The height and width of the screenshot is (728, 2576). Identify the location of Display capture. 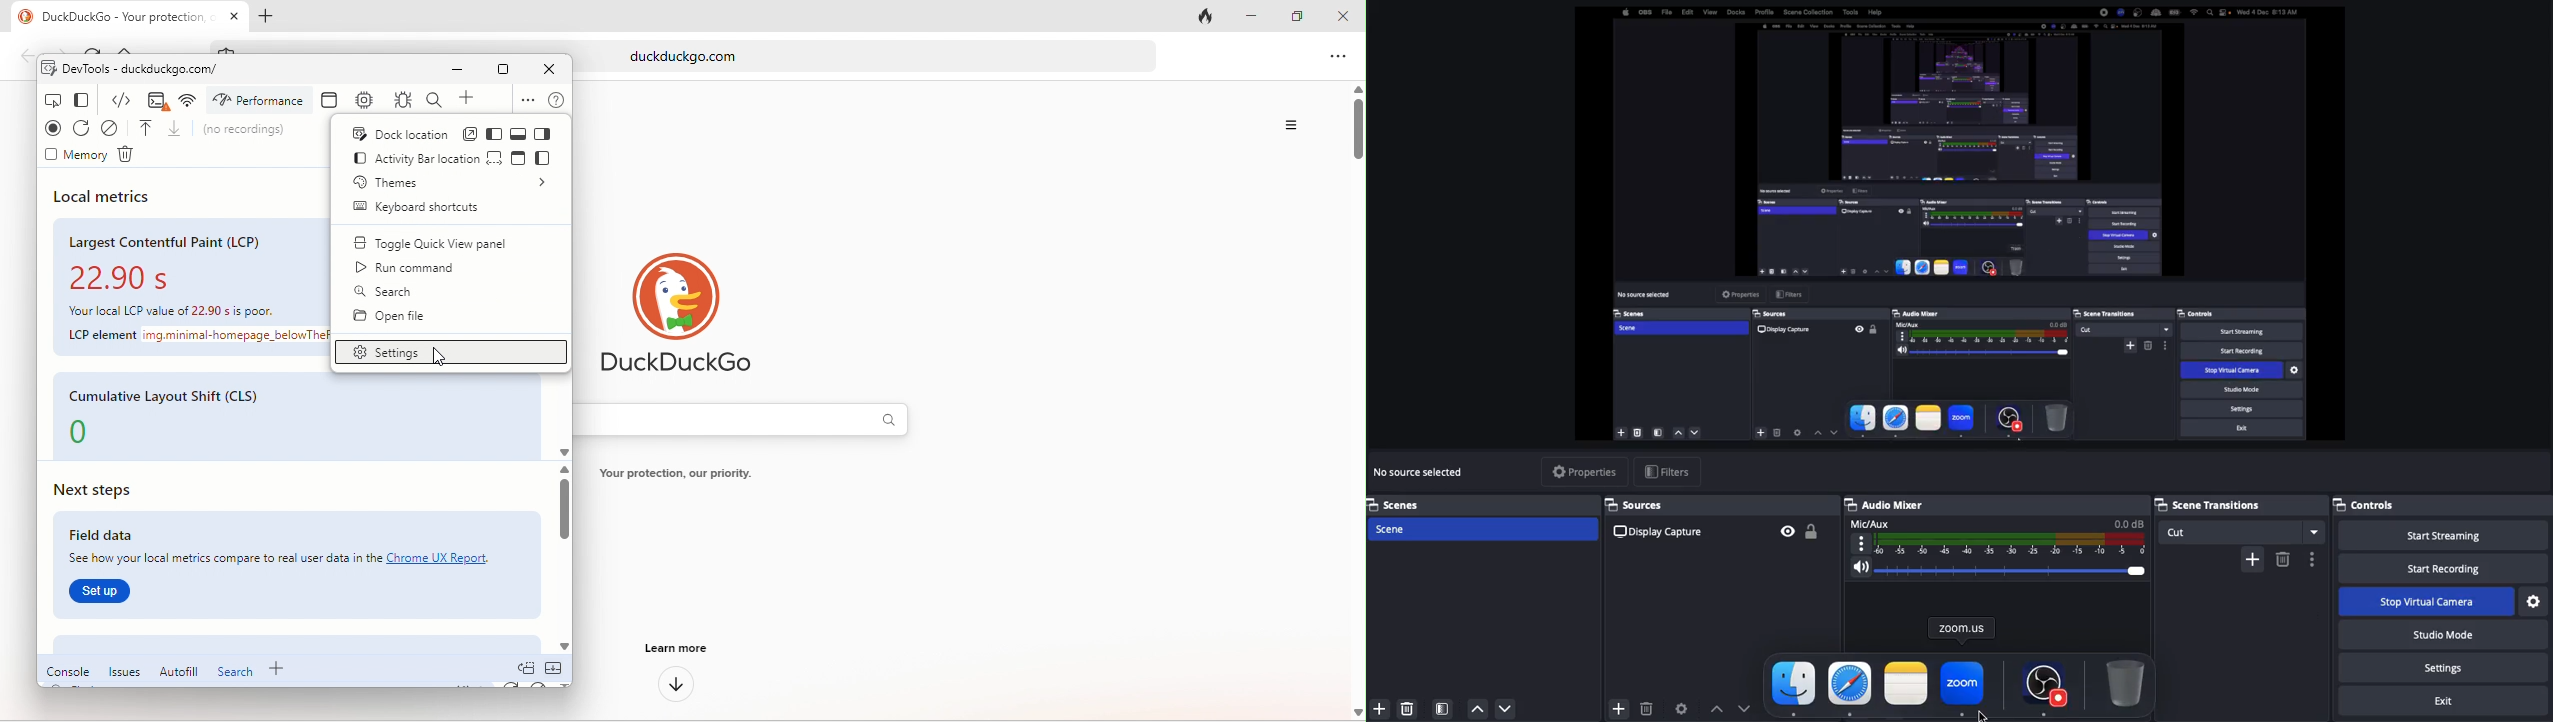
(1659, 532).